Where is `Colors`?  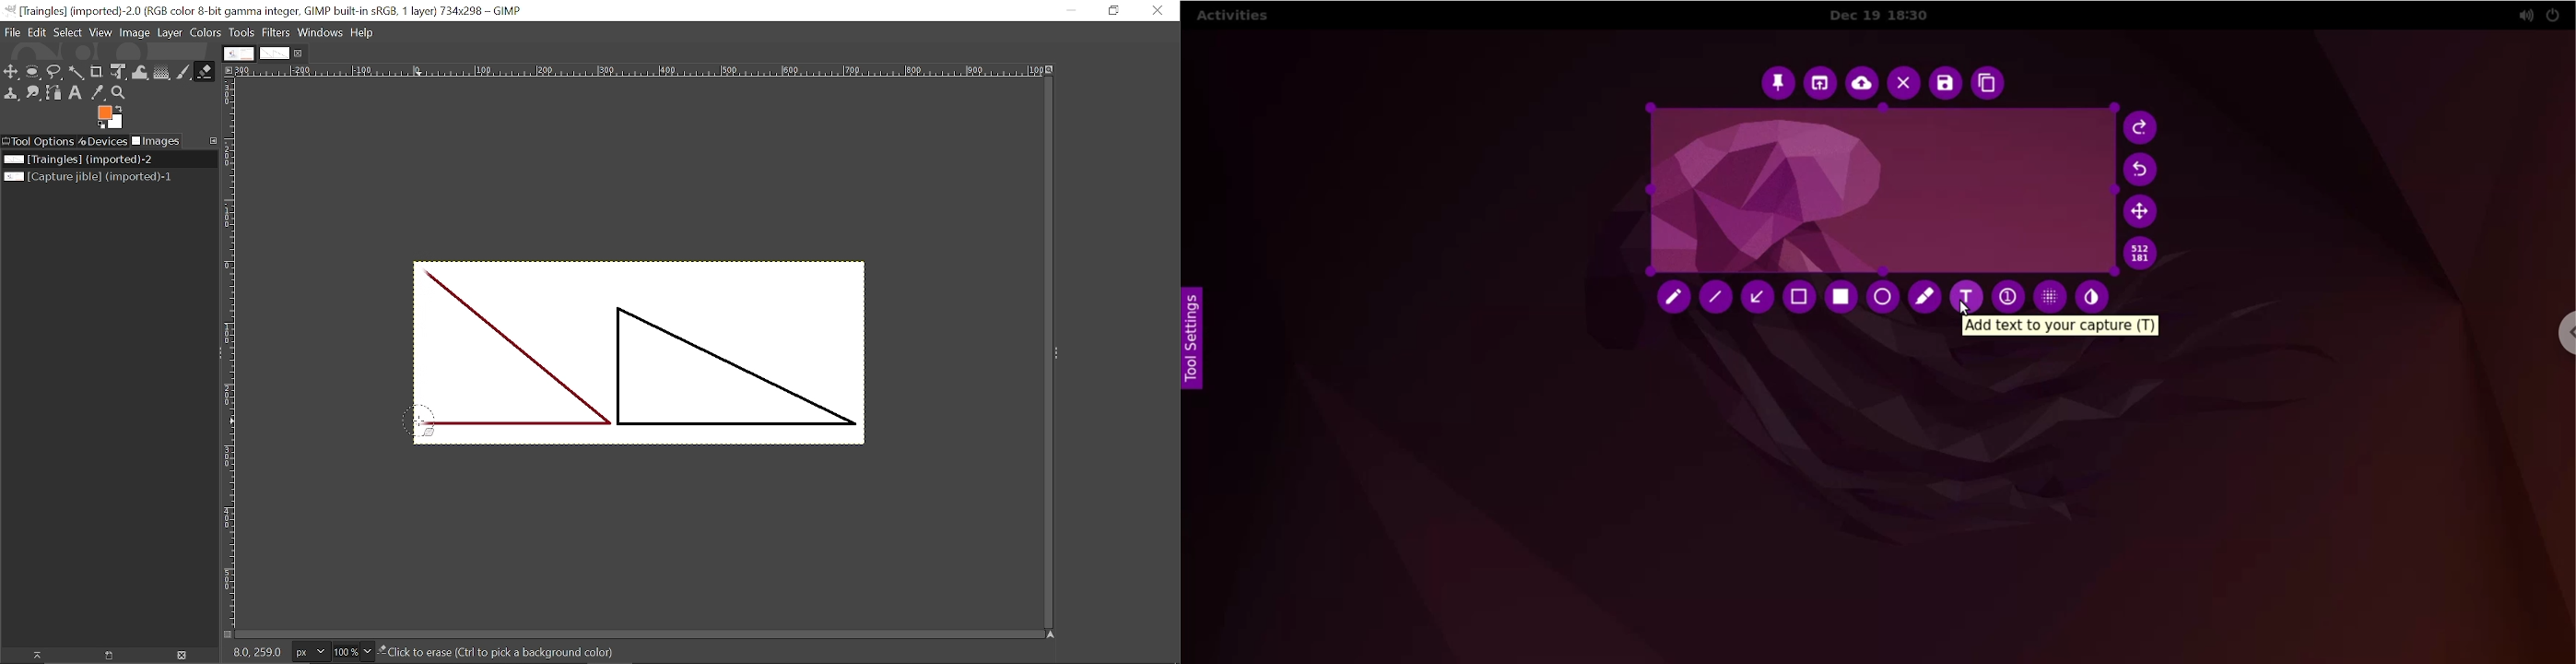 Colors is located at coordinates (205, 32).